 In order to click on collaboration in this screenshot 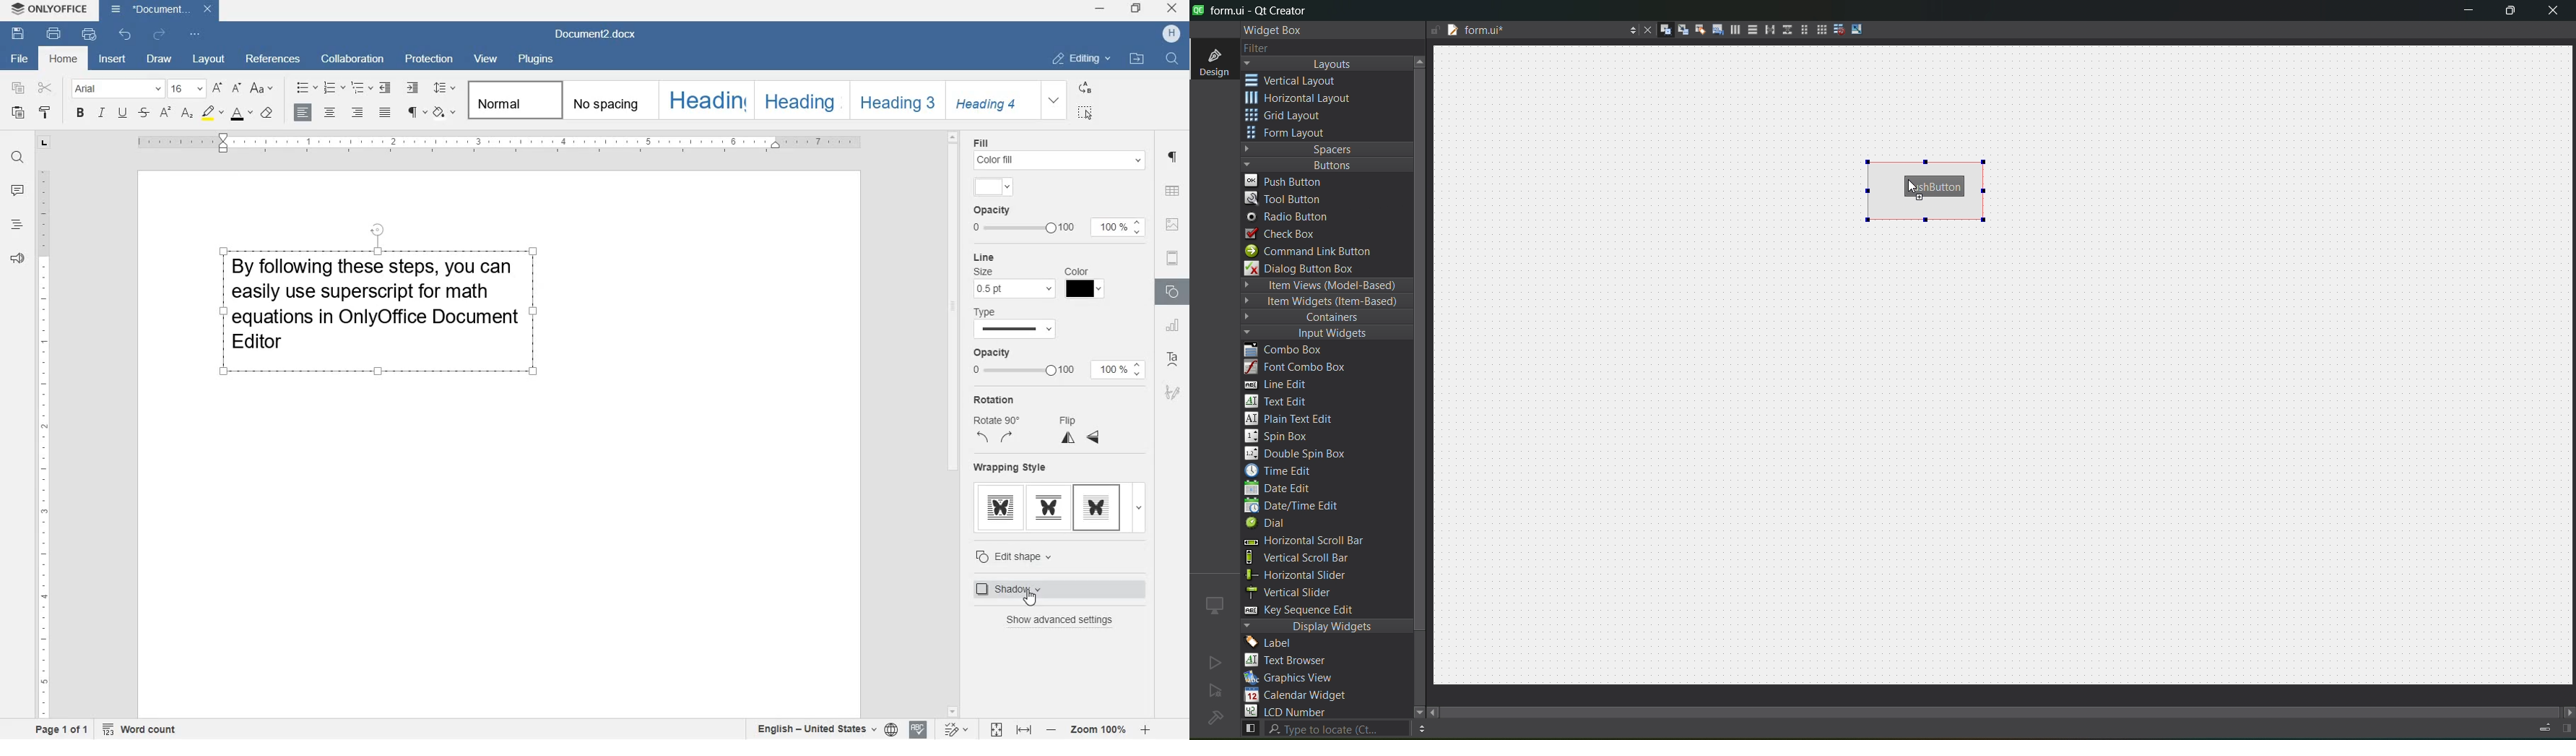, I will do `click(355, 58)`.